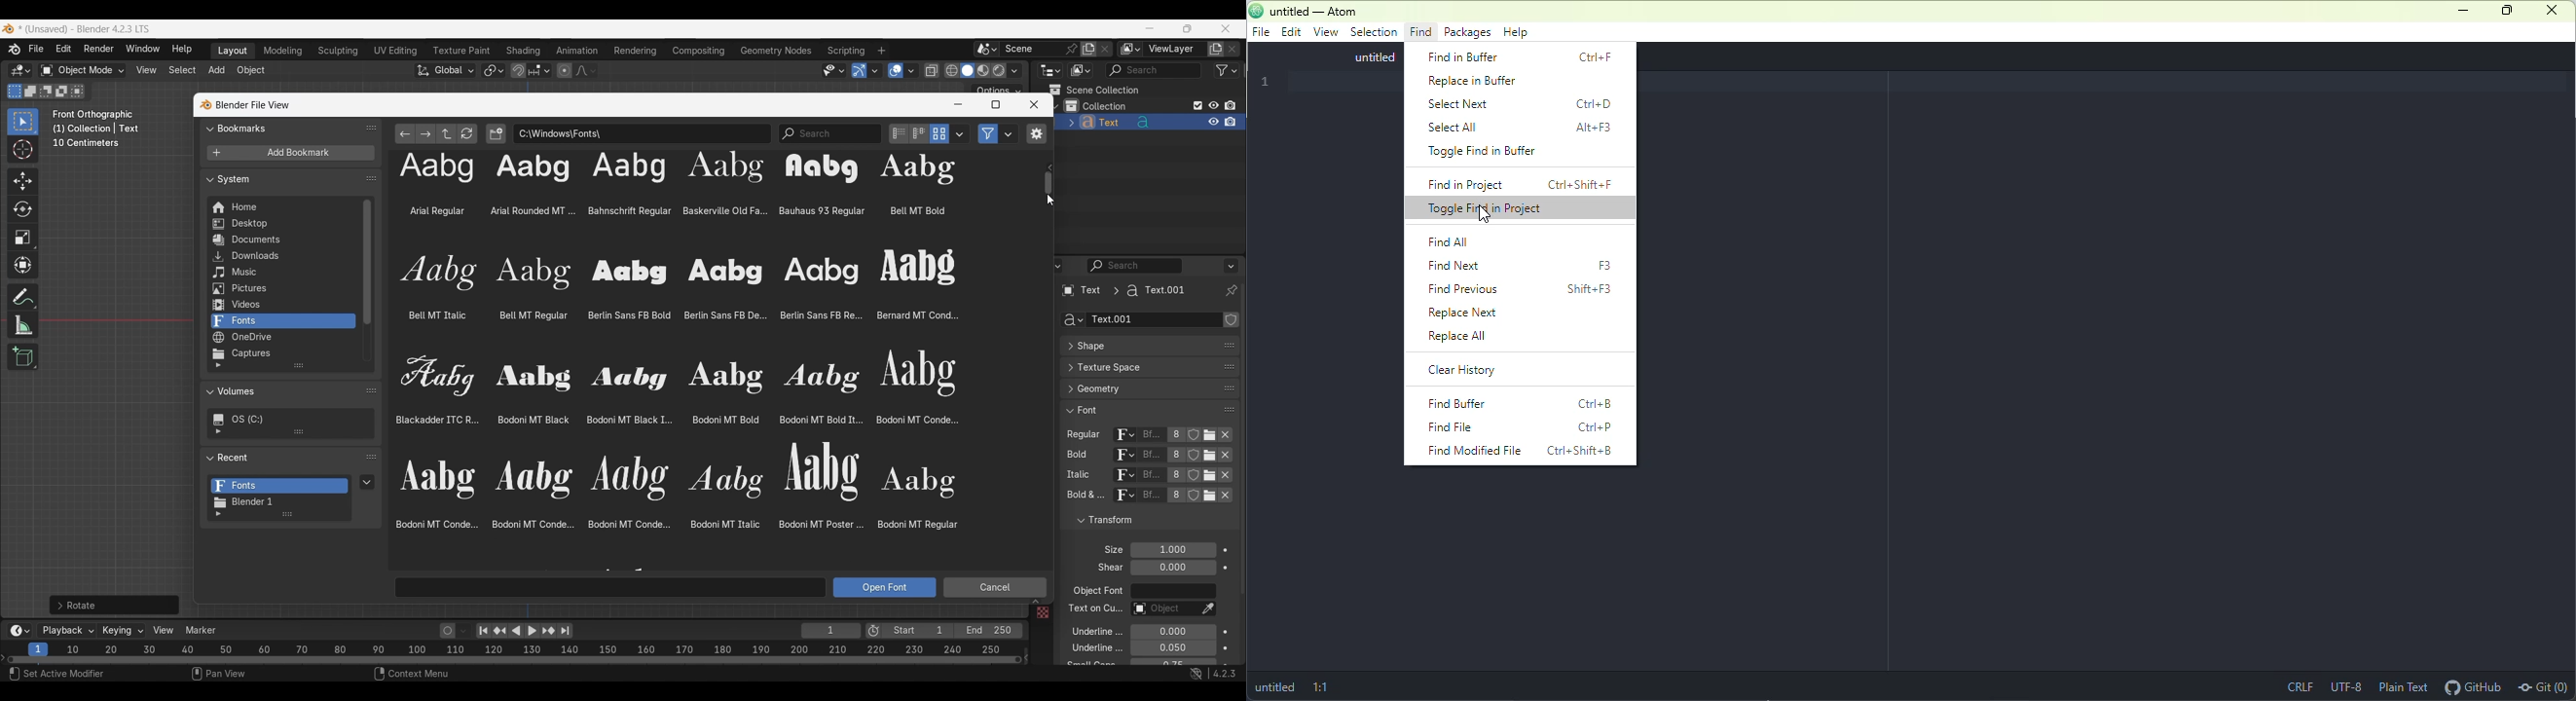 The width and height of the screenshot is (2576, 728). What do you see at coordinates (2551, 11) in the screenshot?
I see `close` at bounding box center [2551, 11].